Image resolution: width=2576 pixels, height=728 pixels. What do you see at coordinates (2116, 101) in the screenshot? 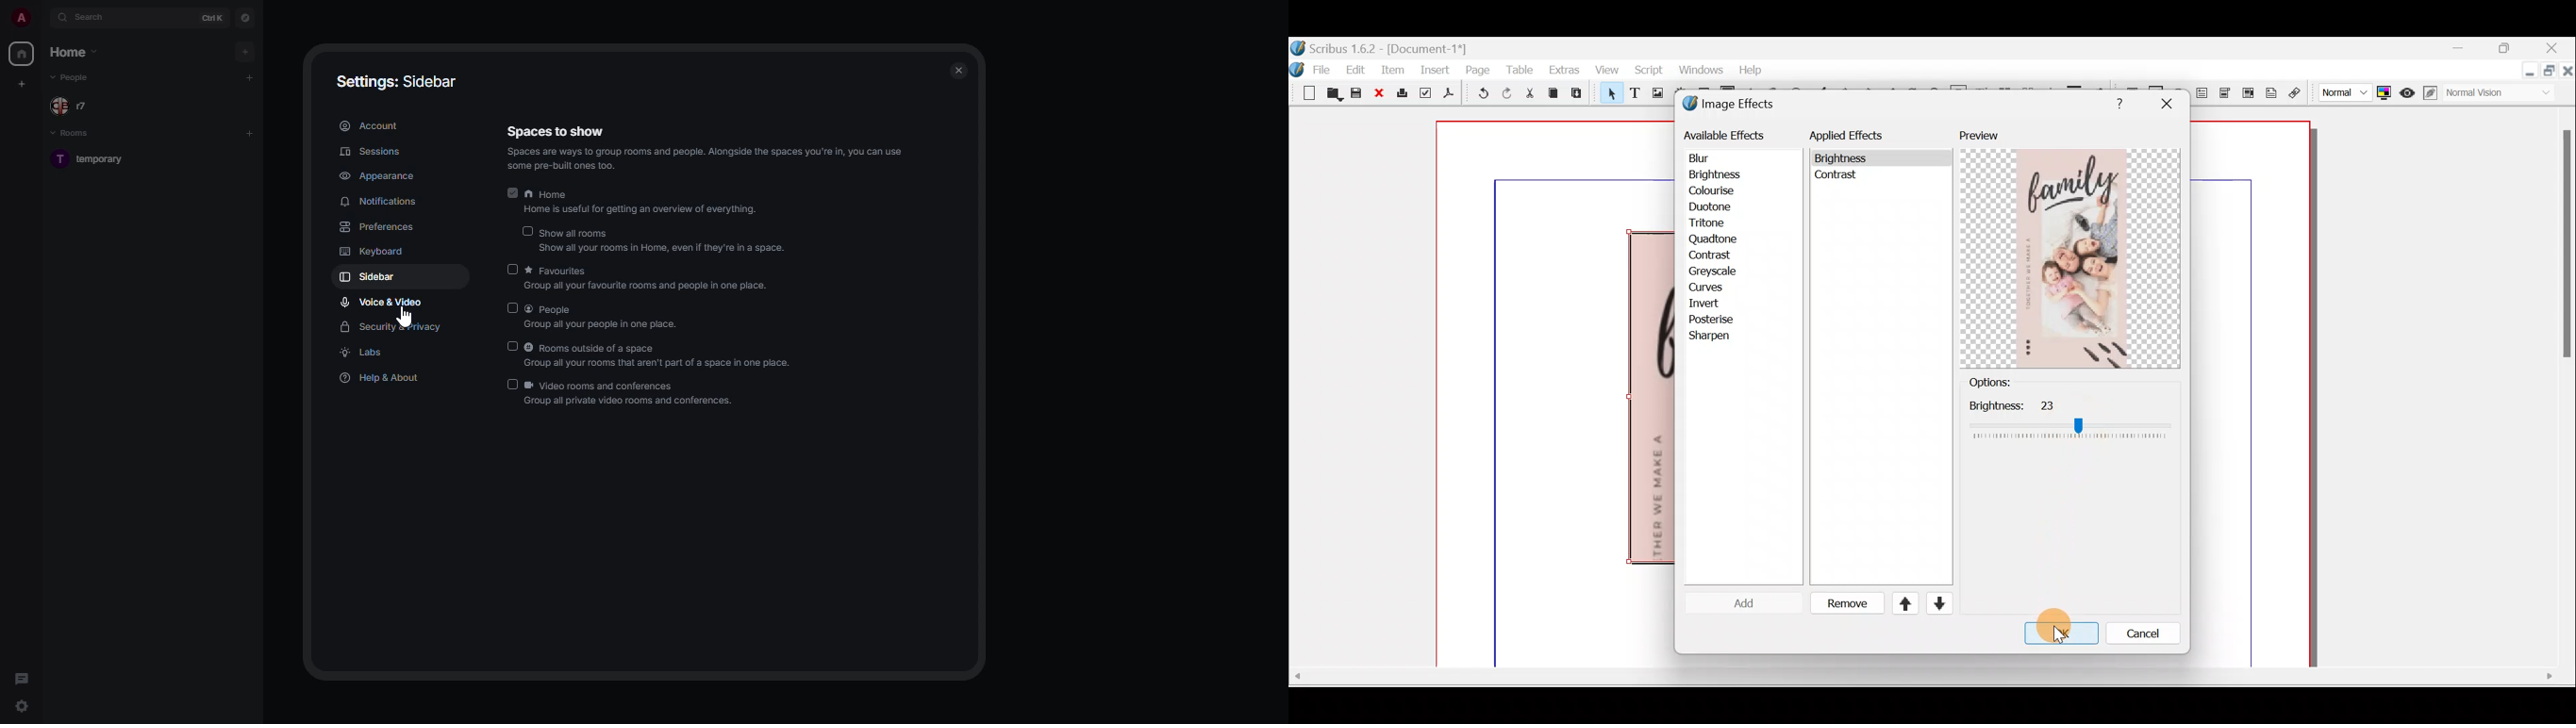
I see `` at bounding box center [2116, 101].